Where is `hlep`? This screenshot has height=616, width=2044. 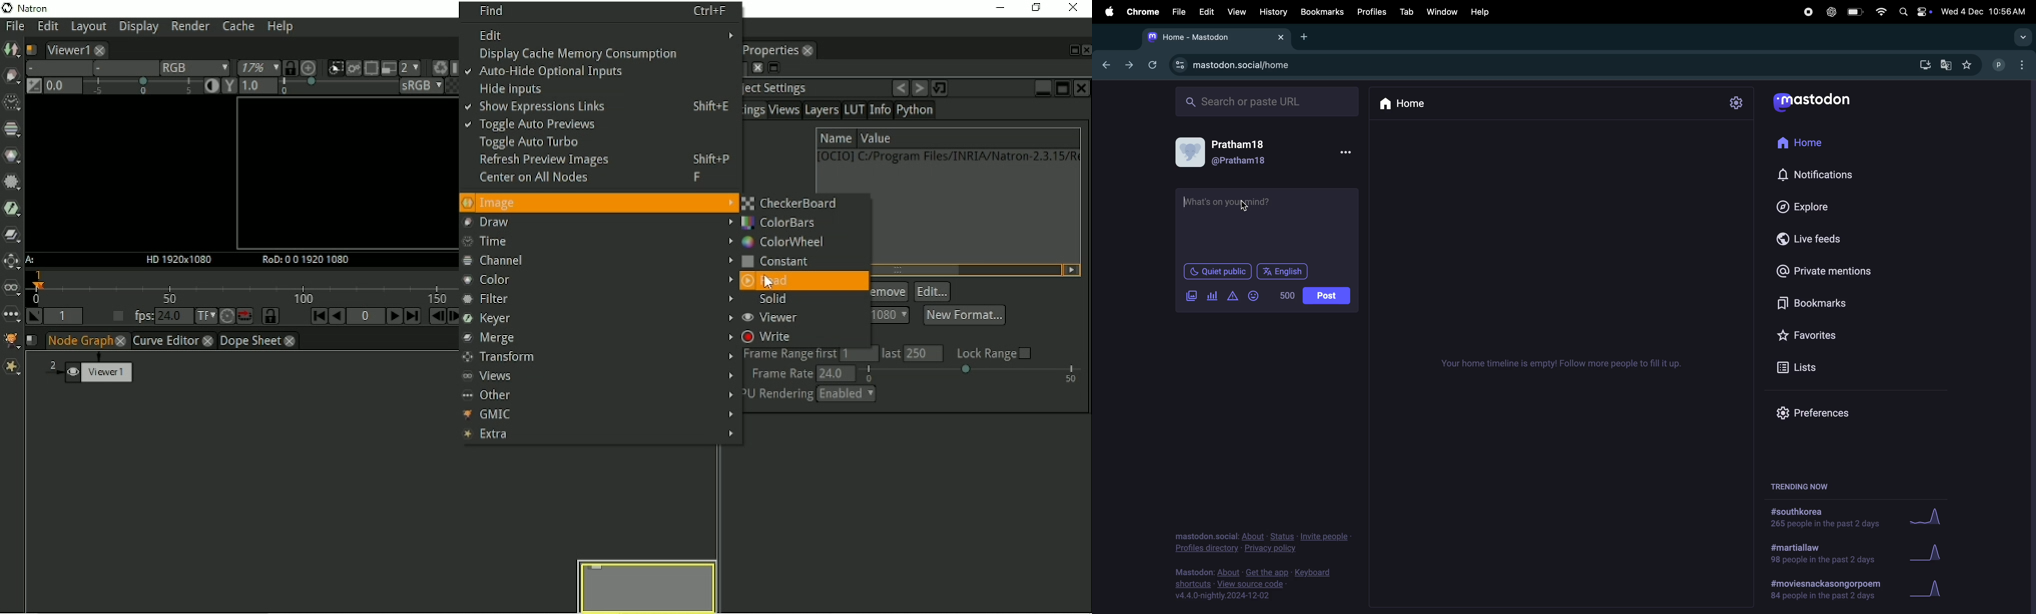 hlep is located at coordinates (1483, 12).